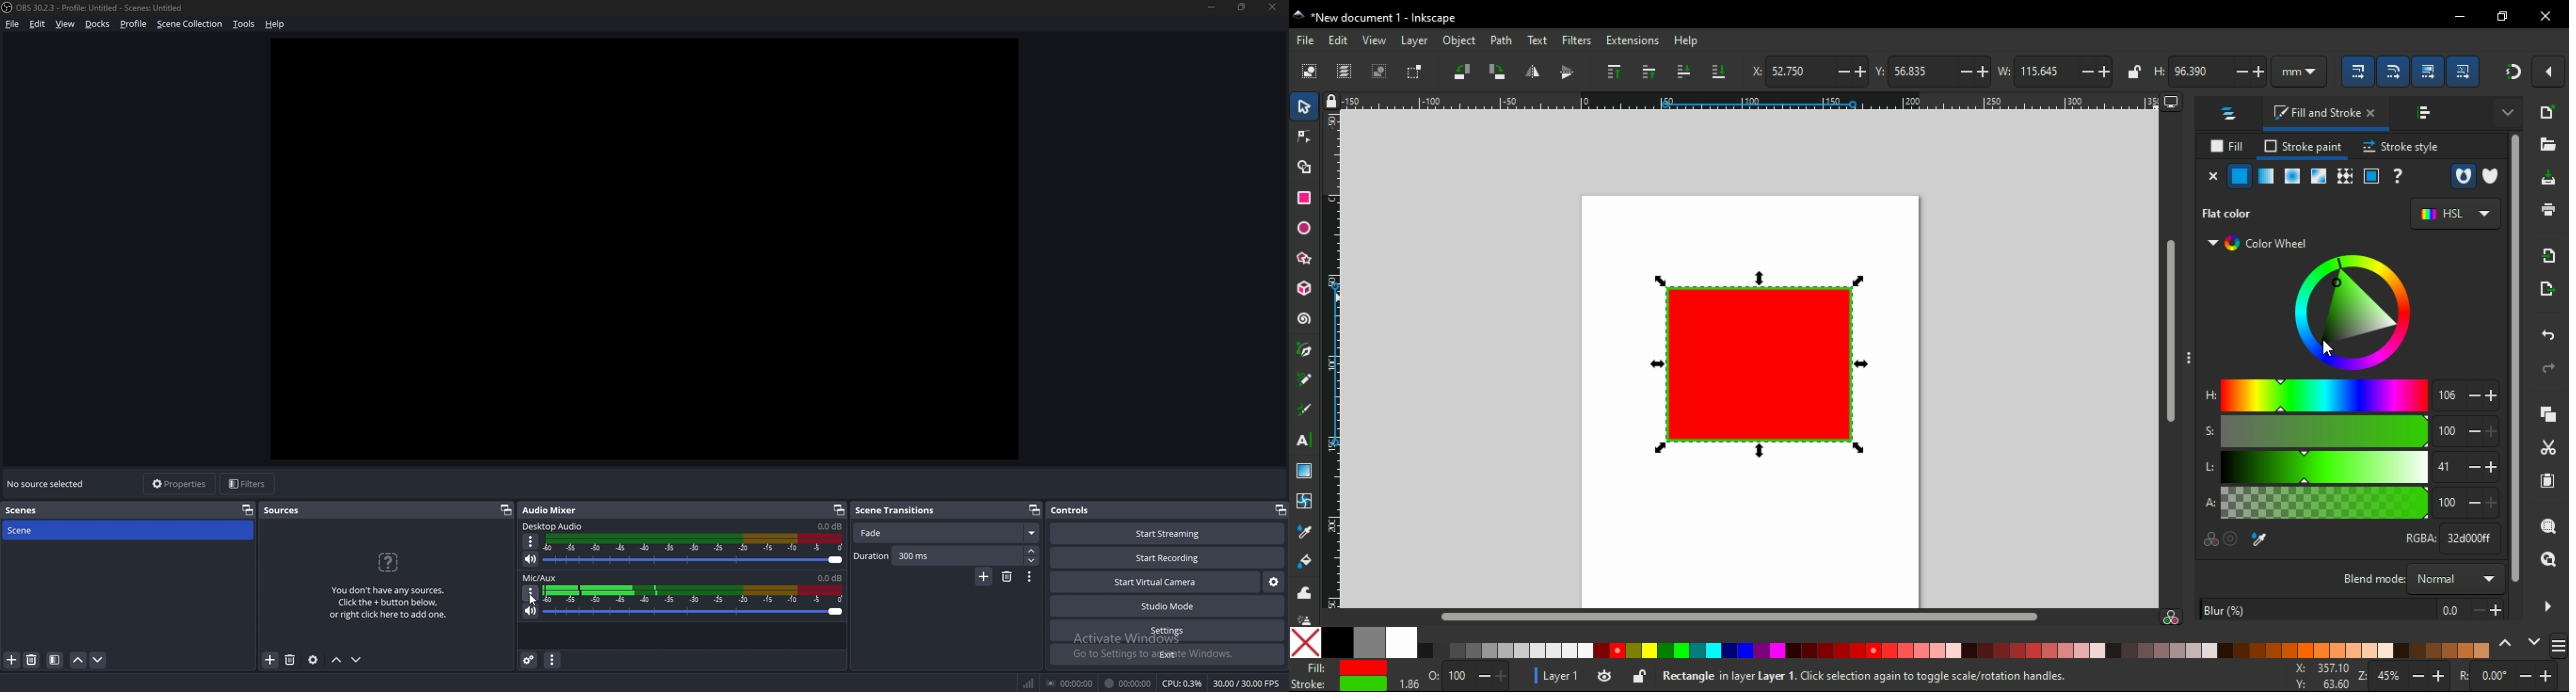  I want to click on settings, so click(1168, 631).